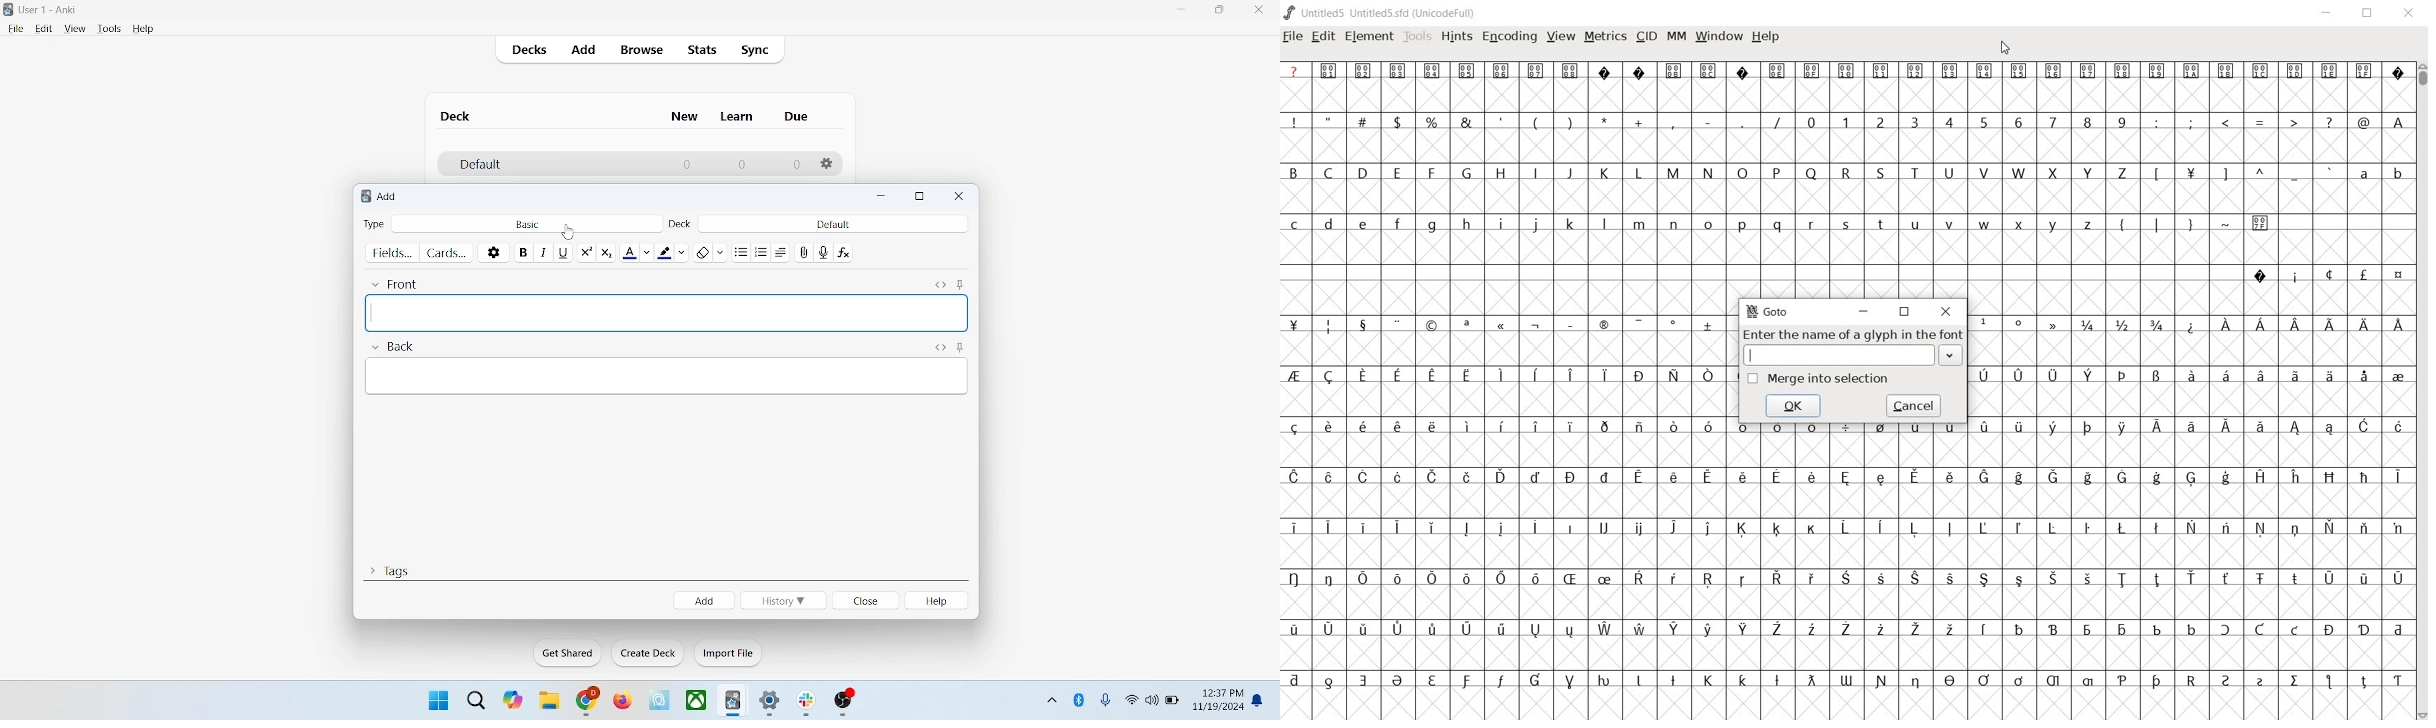 The image size is (2436, 728). Describe the element at coordinates (711, 251) in the screenshot. I see `remove formatting` at that location.